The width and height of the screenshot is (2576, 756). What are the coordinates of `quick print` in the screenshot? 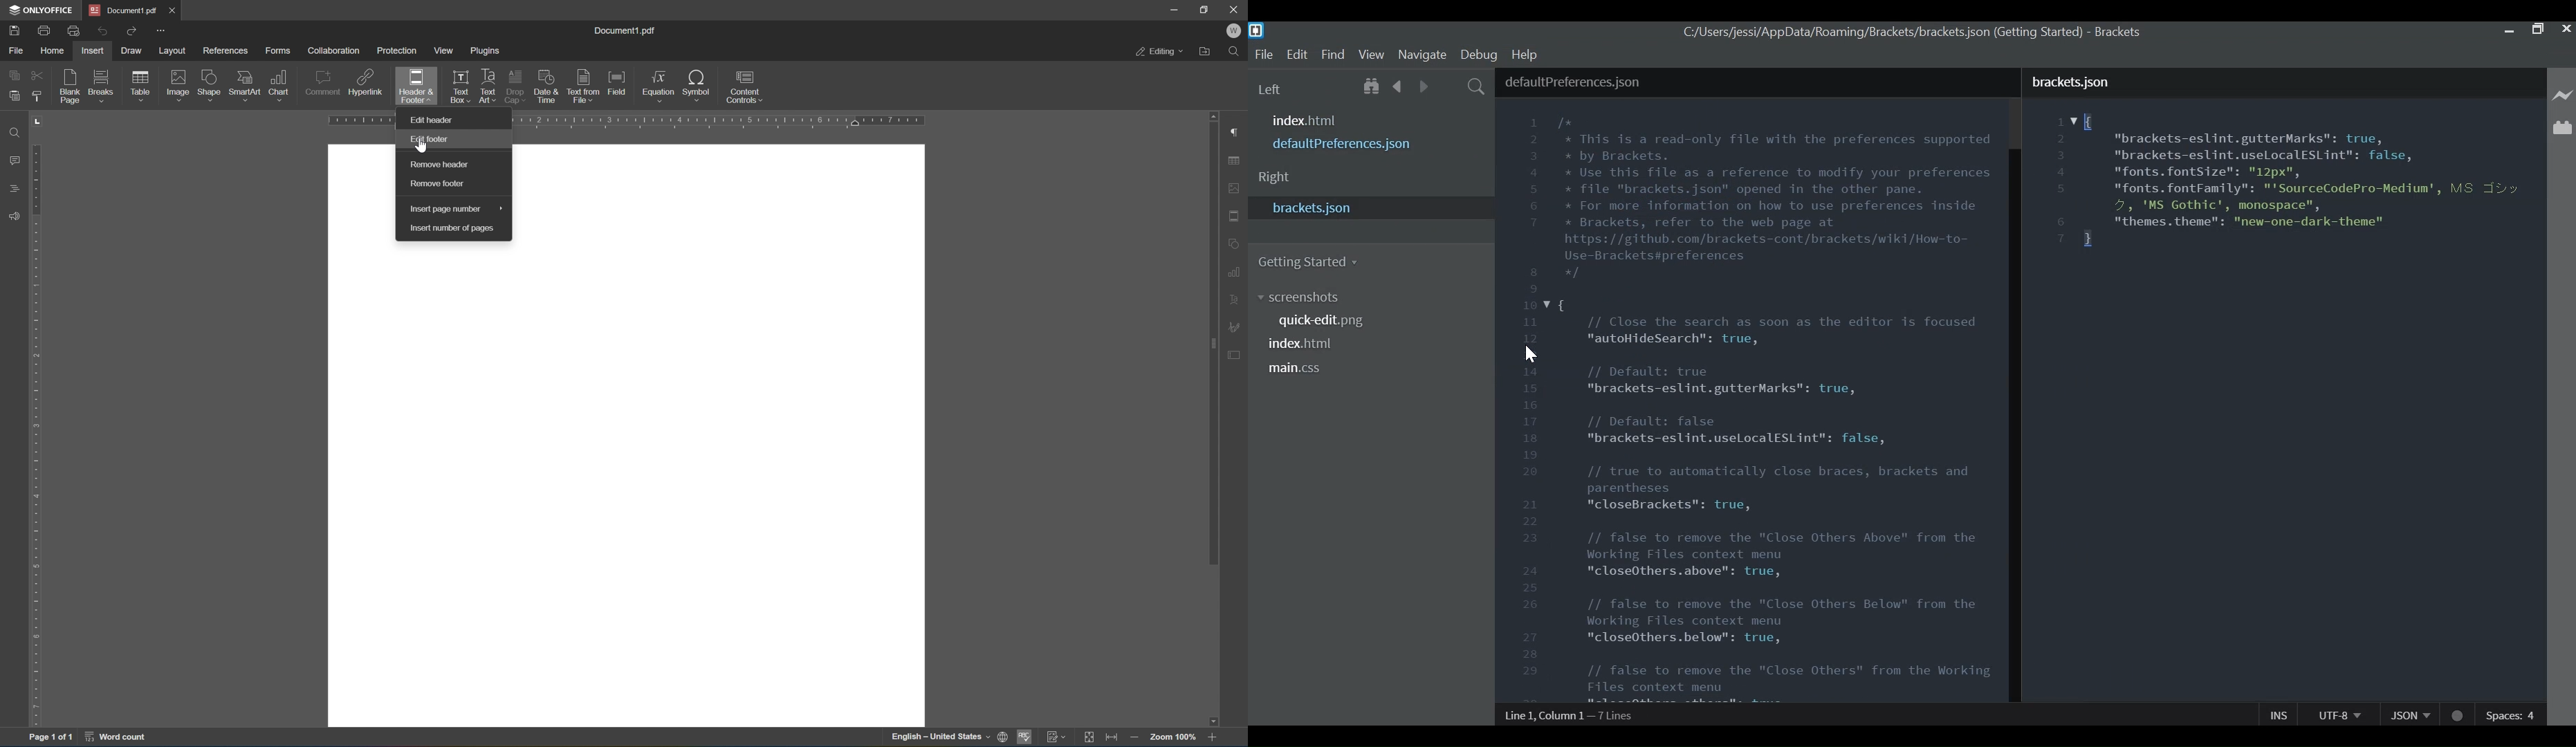 It's located at (74, 32).